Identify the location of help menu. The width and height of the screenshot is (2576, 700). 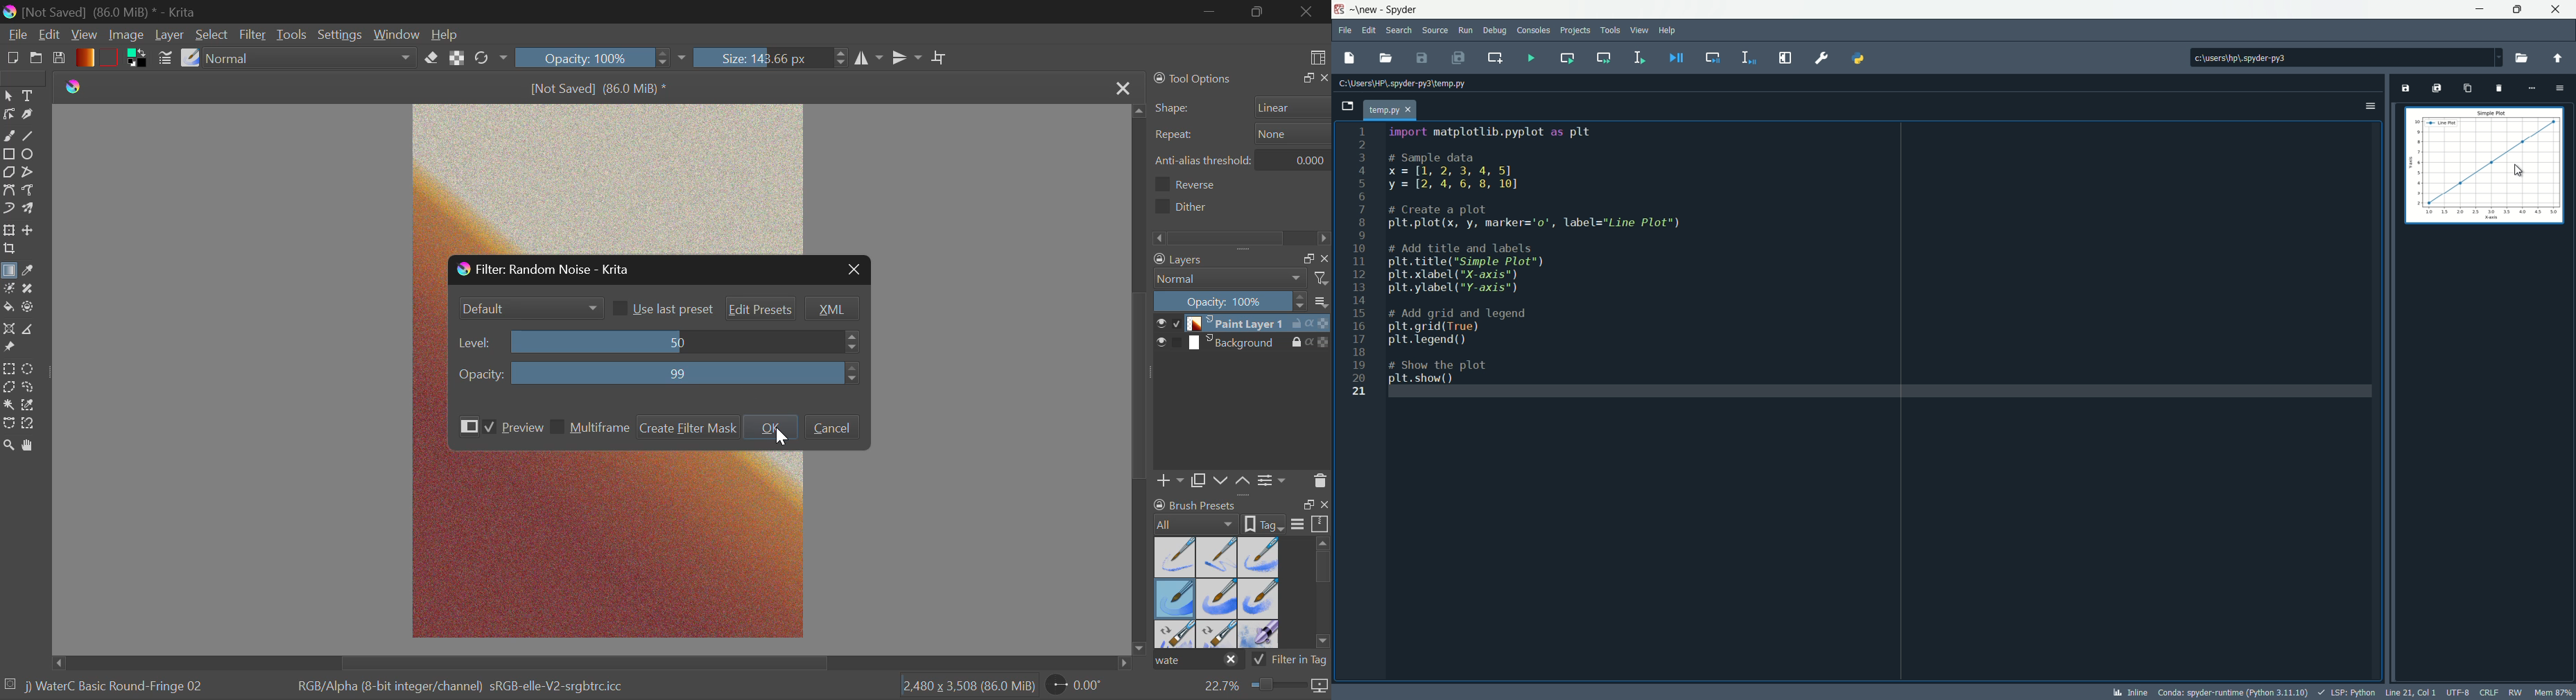
(1669, 30).